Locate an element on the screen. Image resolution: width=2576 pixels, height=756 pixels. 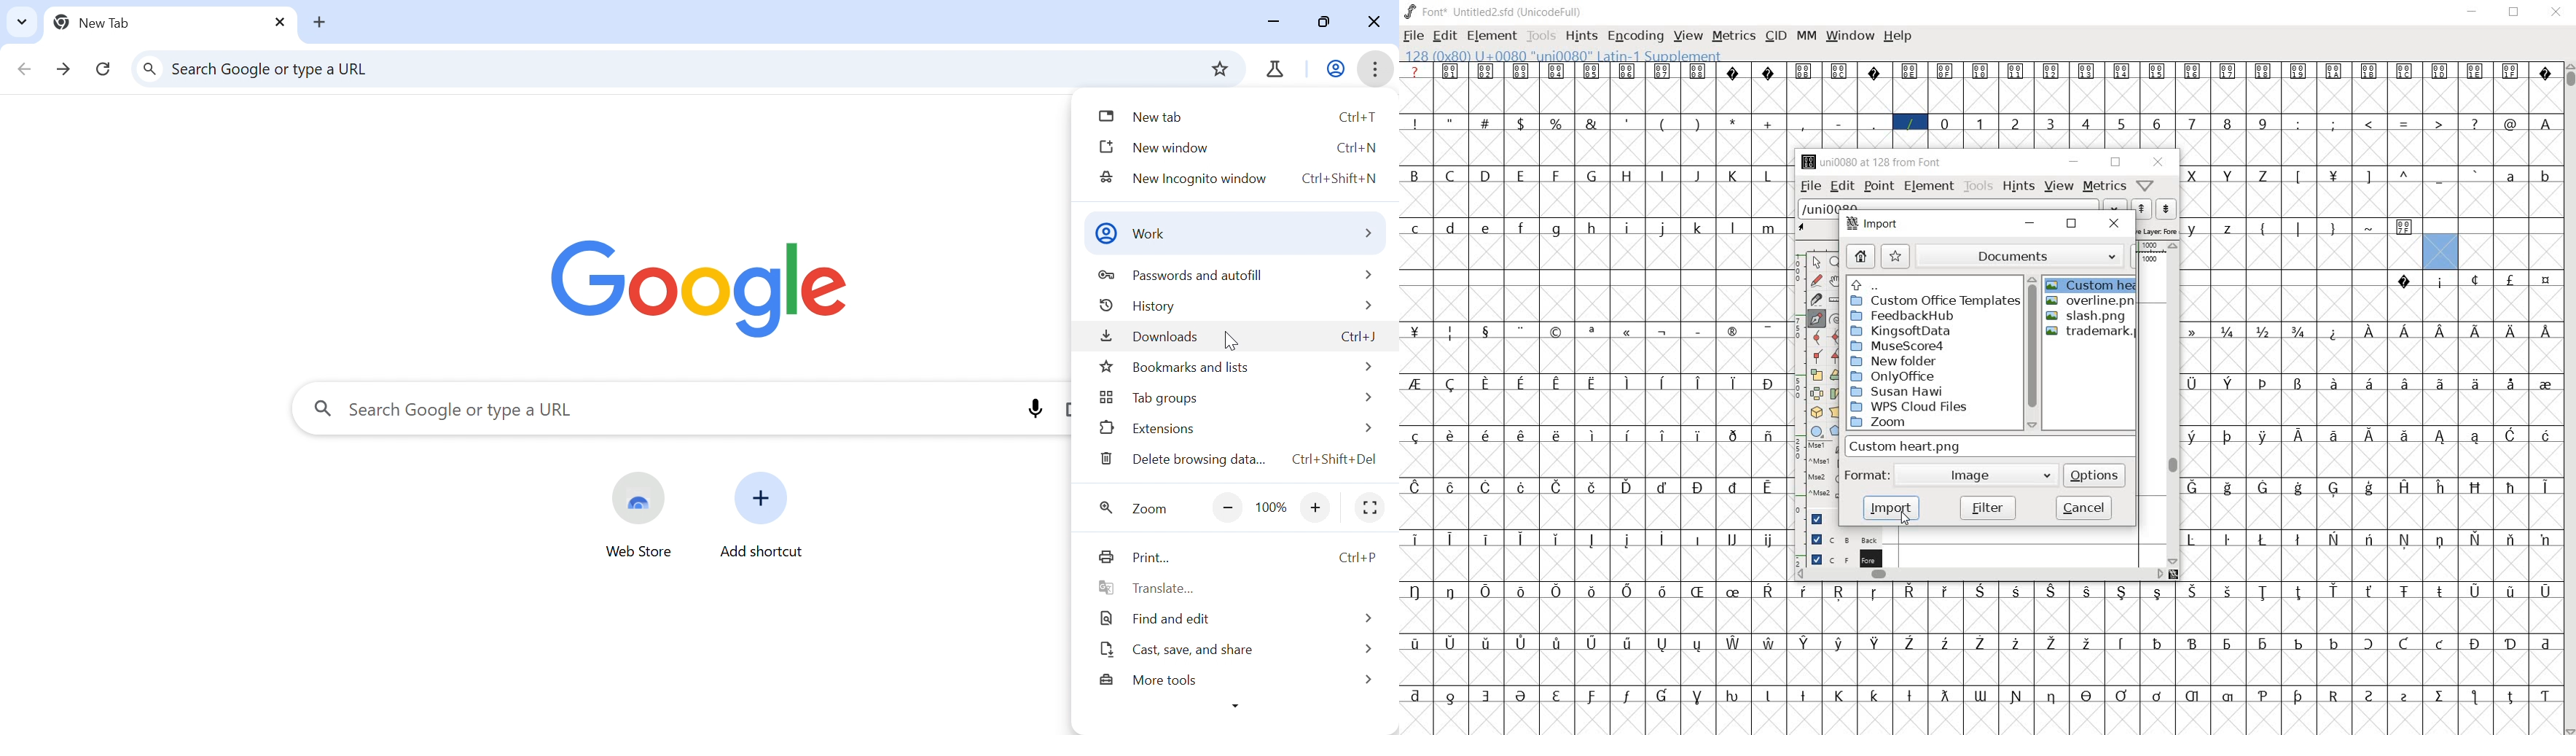
glyph is located at coordinates (2229, 176).